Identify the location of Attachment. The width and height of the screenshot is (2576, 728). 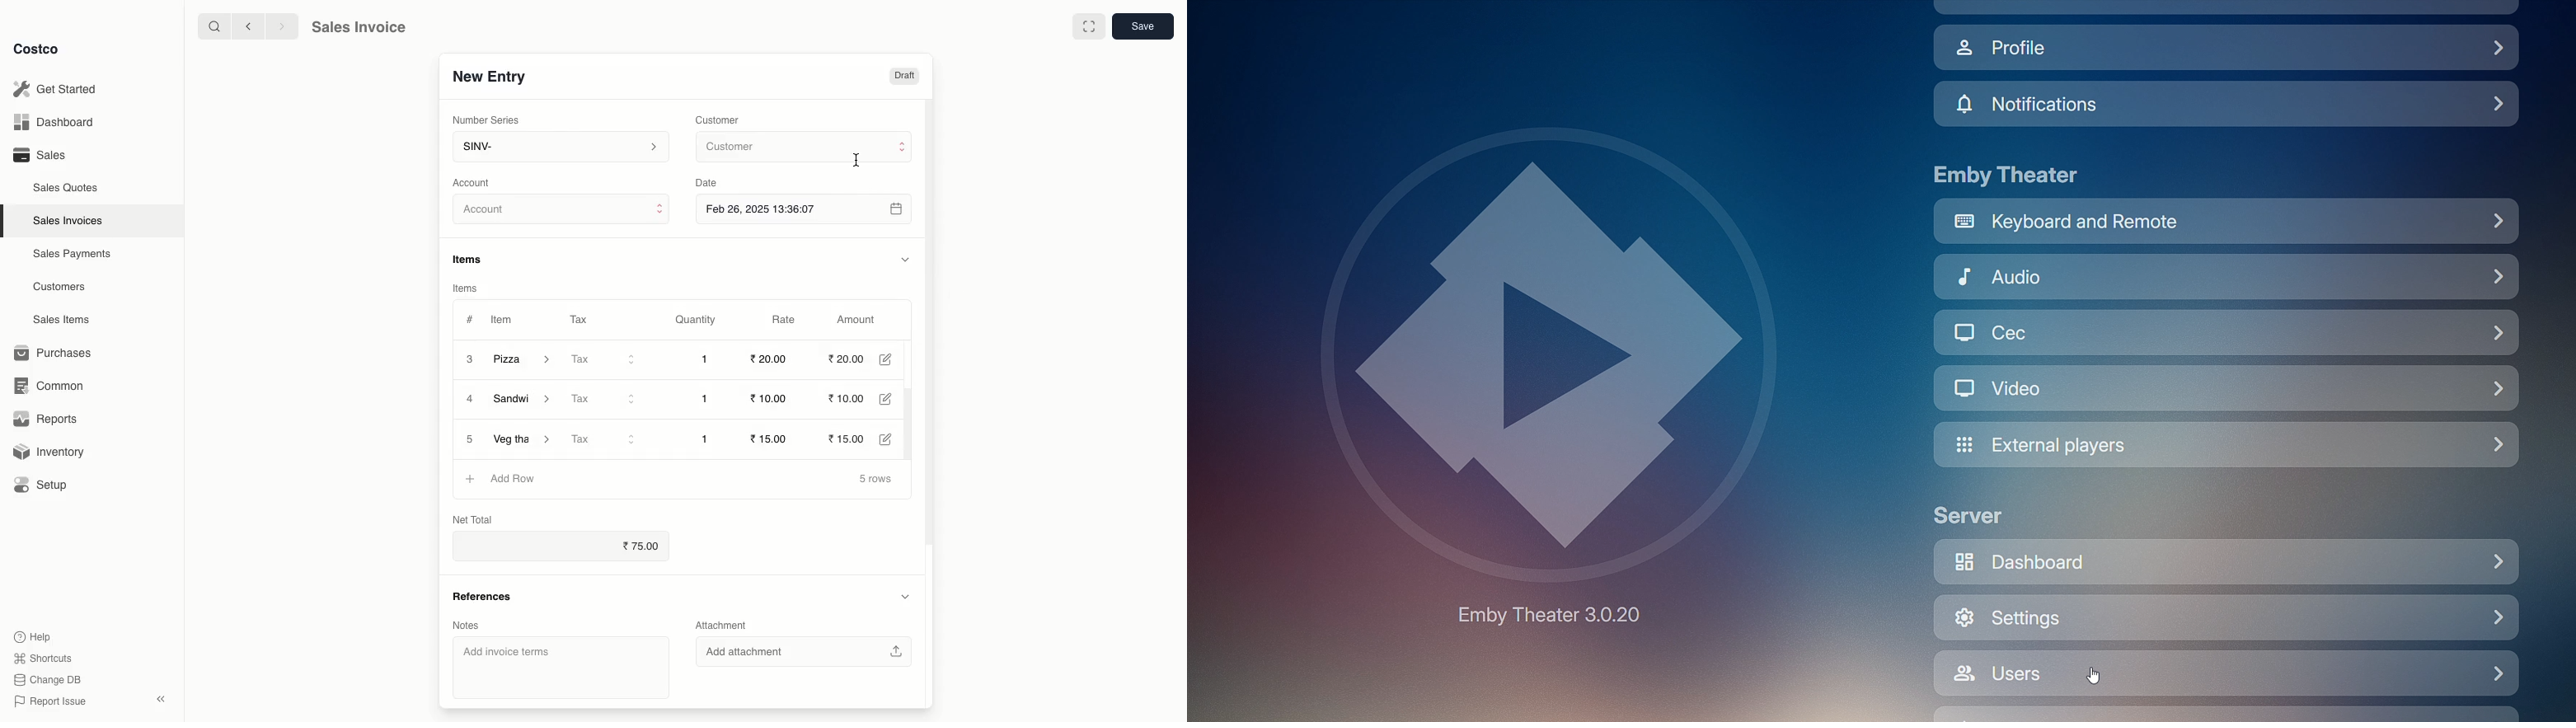
(722, 626).